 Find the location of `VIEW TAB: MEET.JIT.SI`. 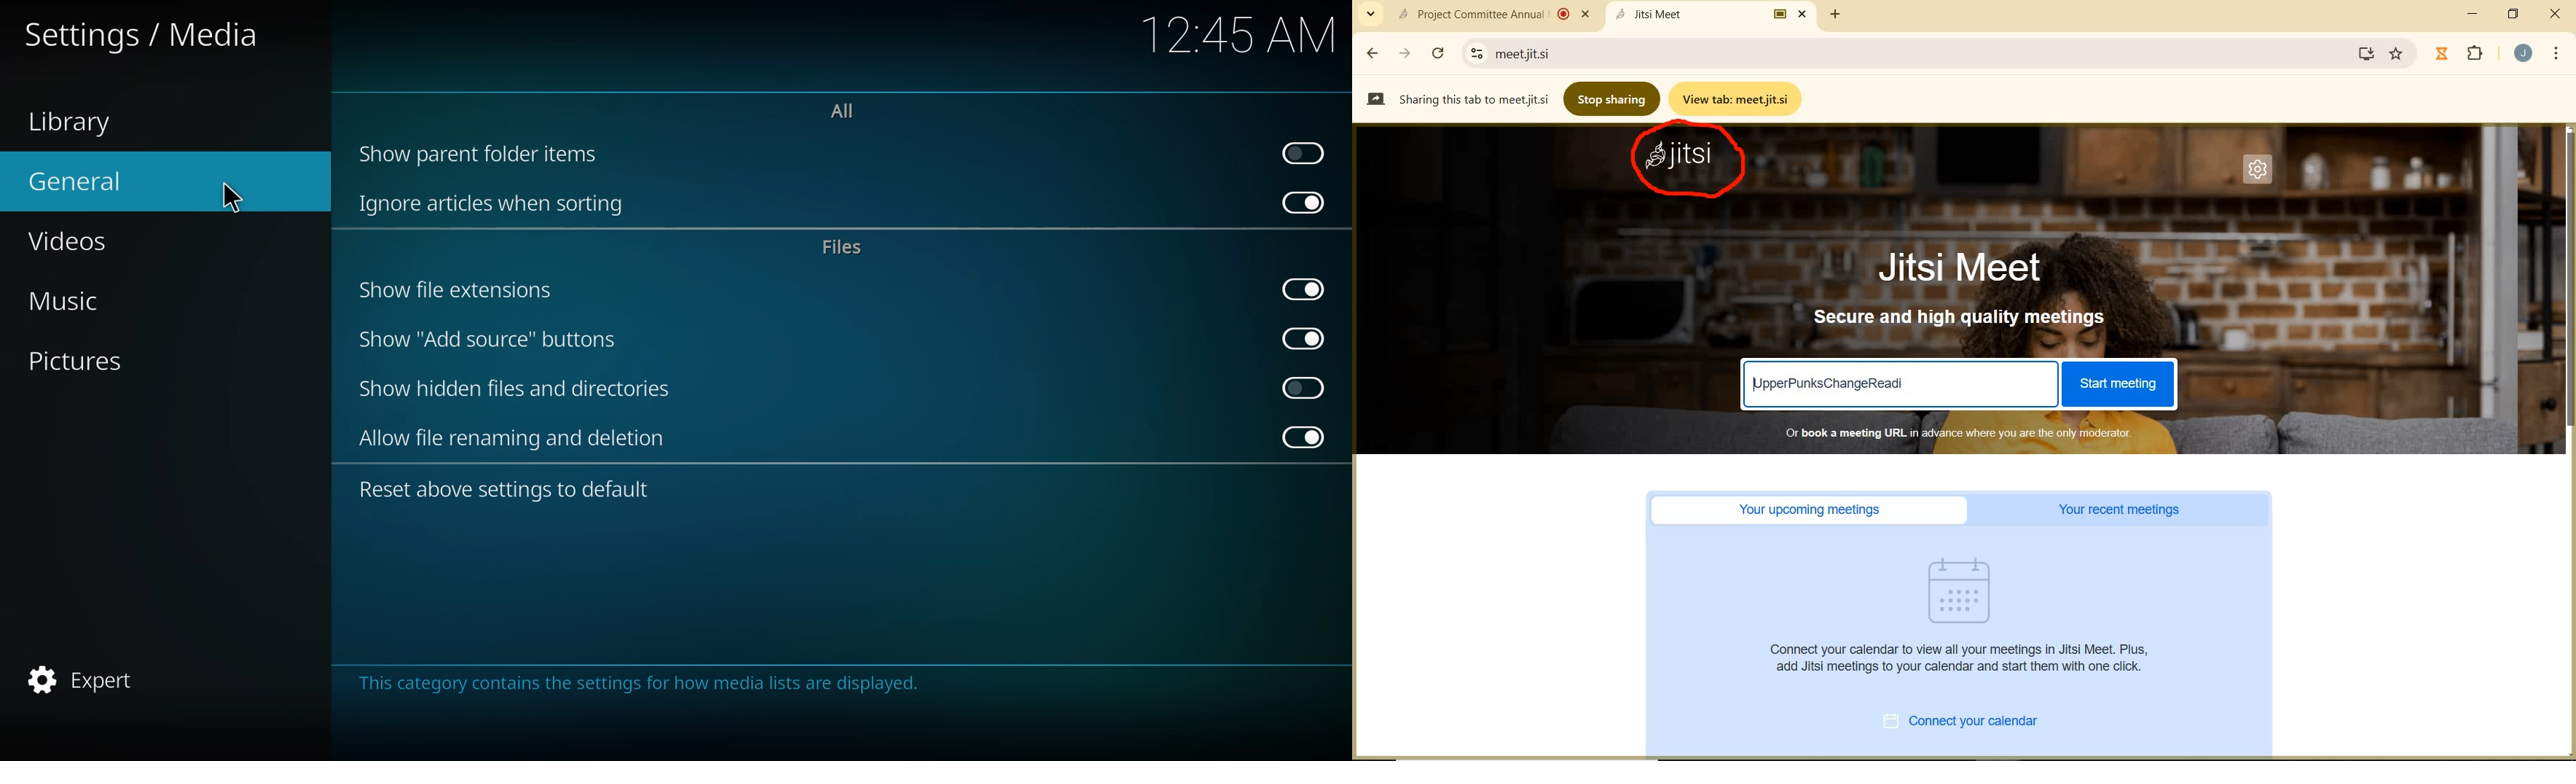

VIEW TAB: MEET.JIT.SI is located at coordinates (1738, 98).